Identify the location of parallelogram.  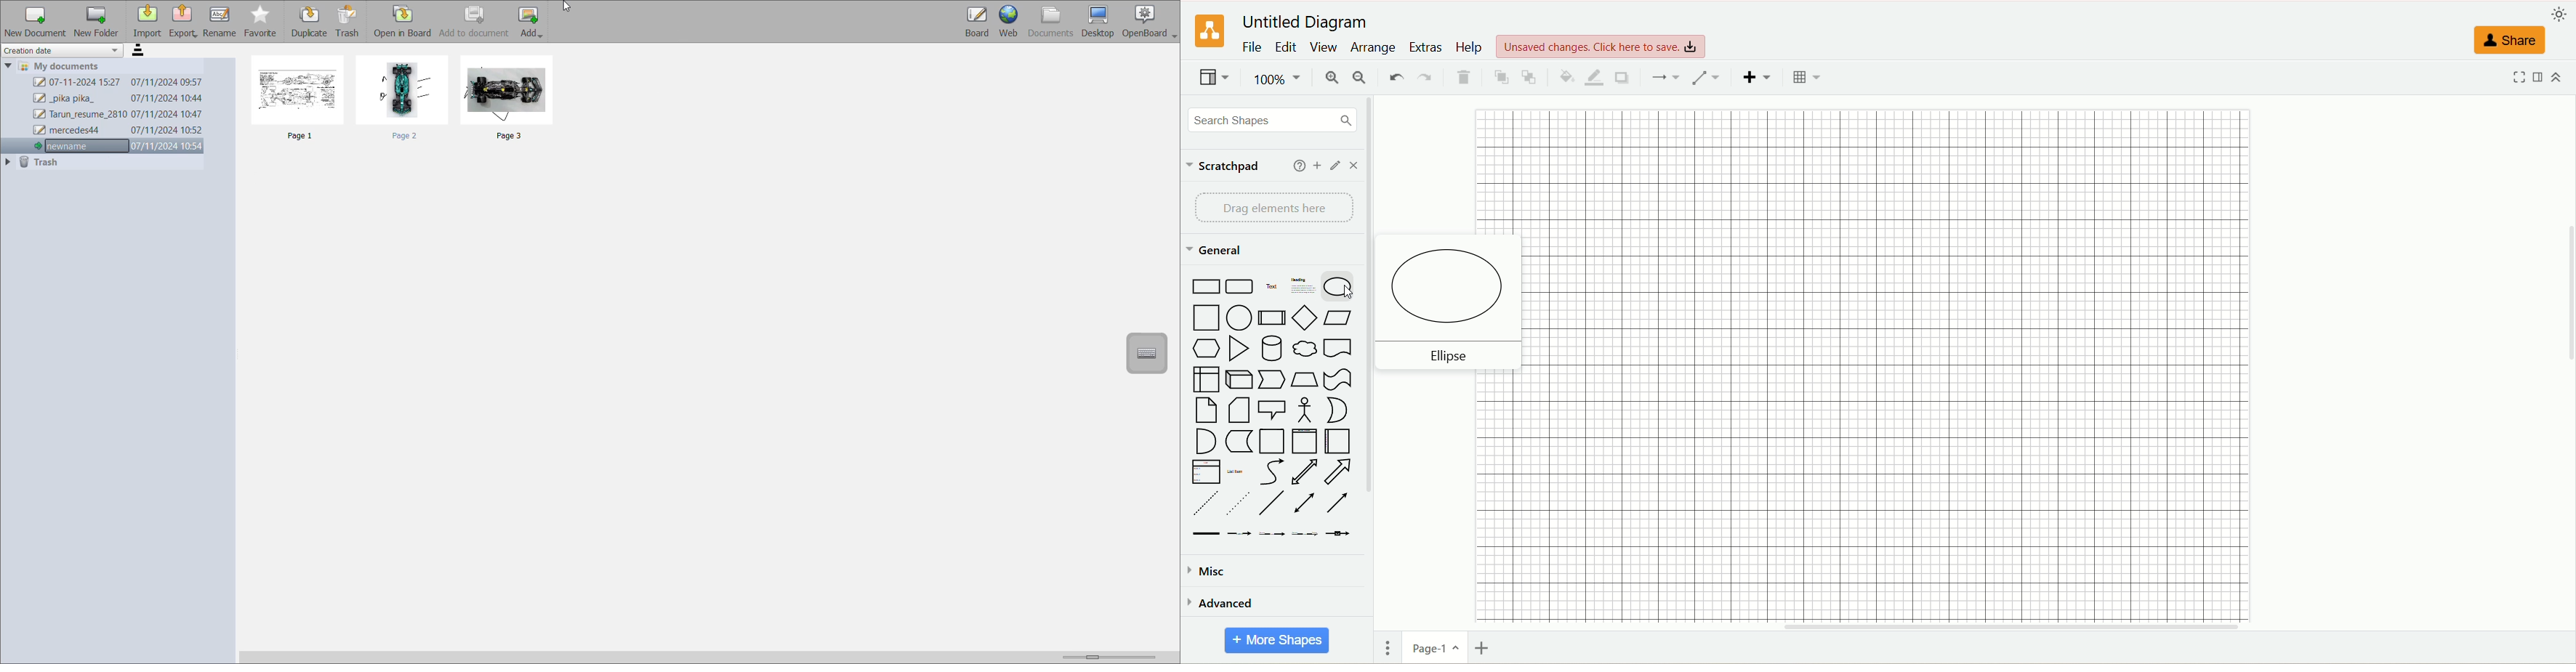
(1341, 317).